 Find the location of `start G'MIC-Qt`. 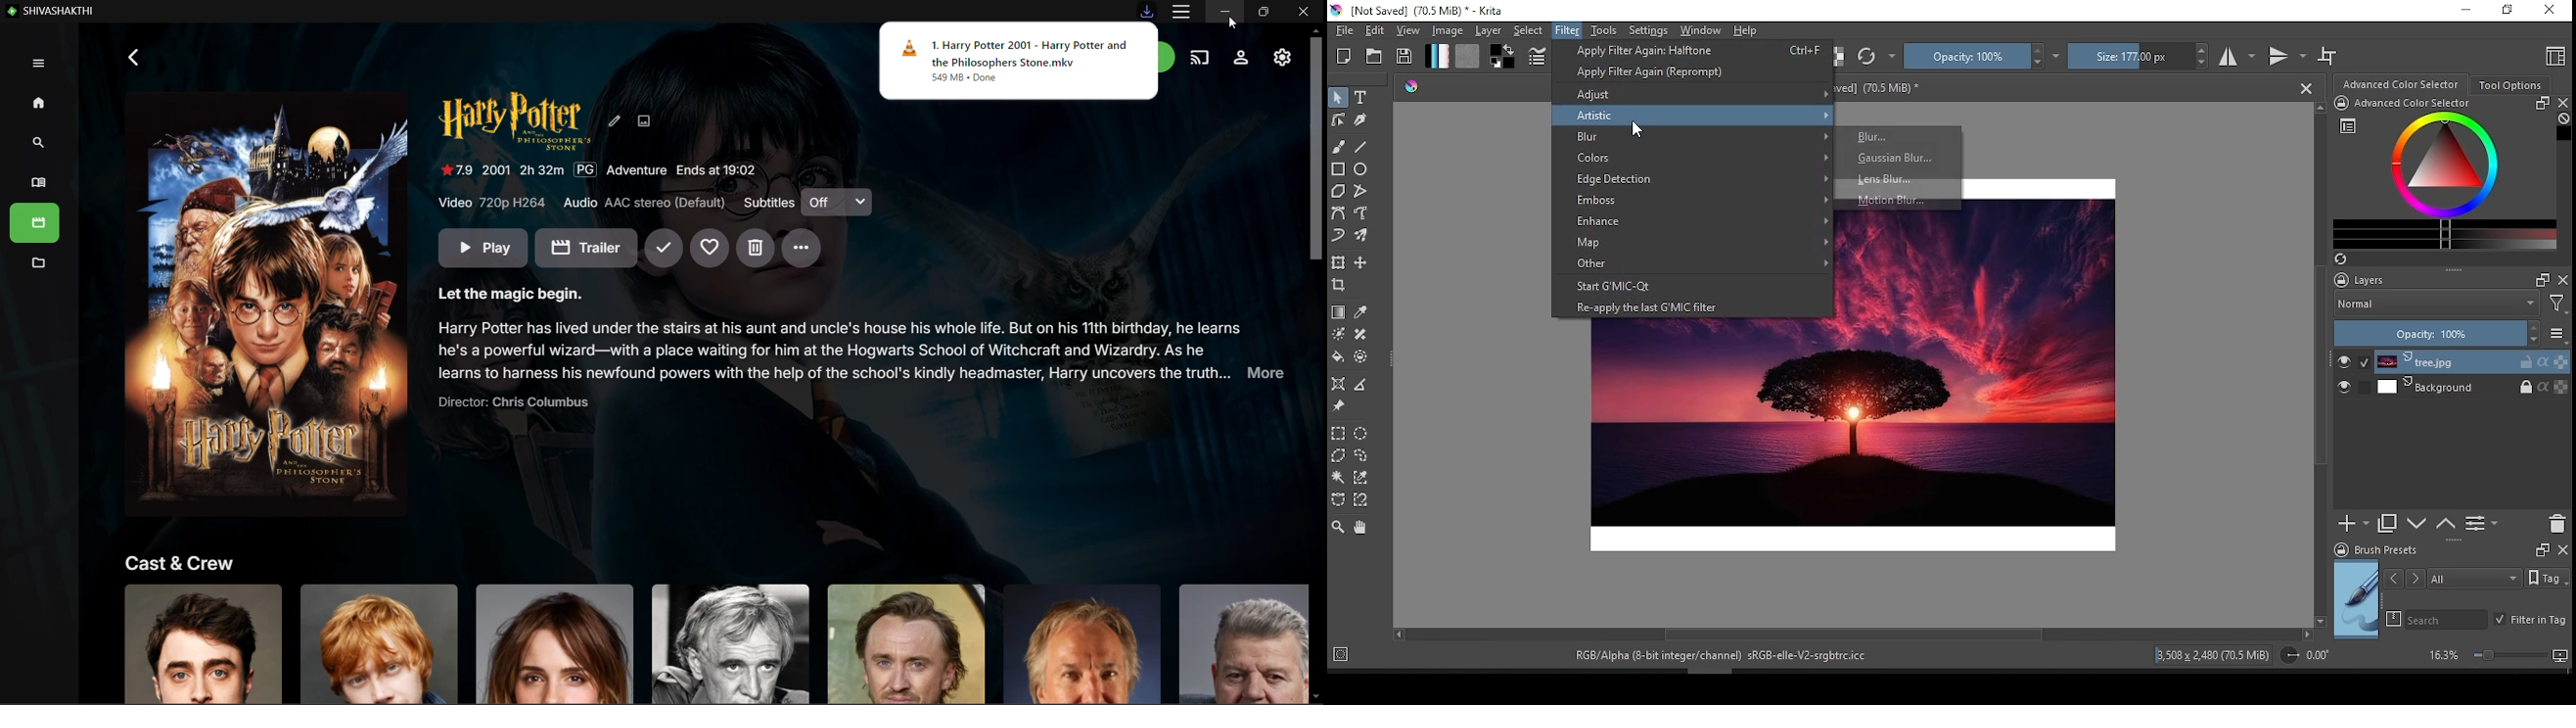

start G'MIC-Qt is located at coordinates (1692, 284).